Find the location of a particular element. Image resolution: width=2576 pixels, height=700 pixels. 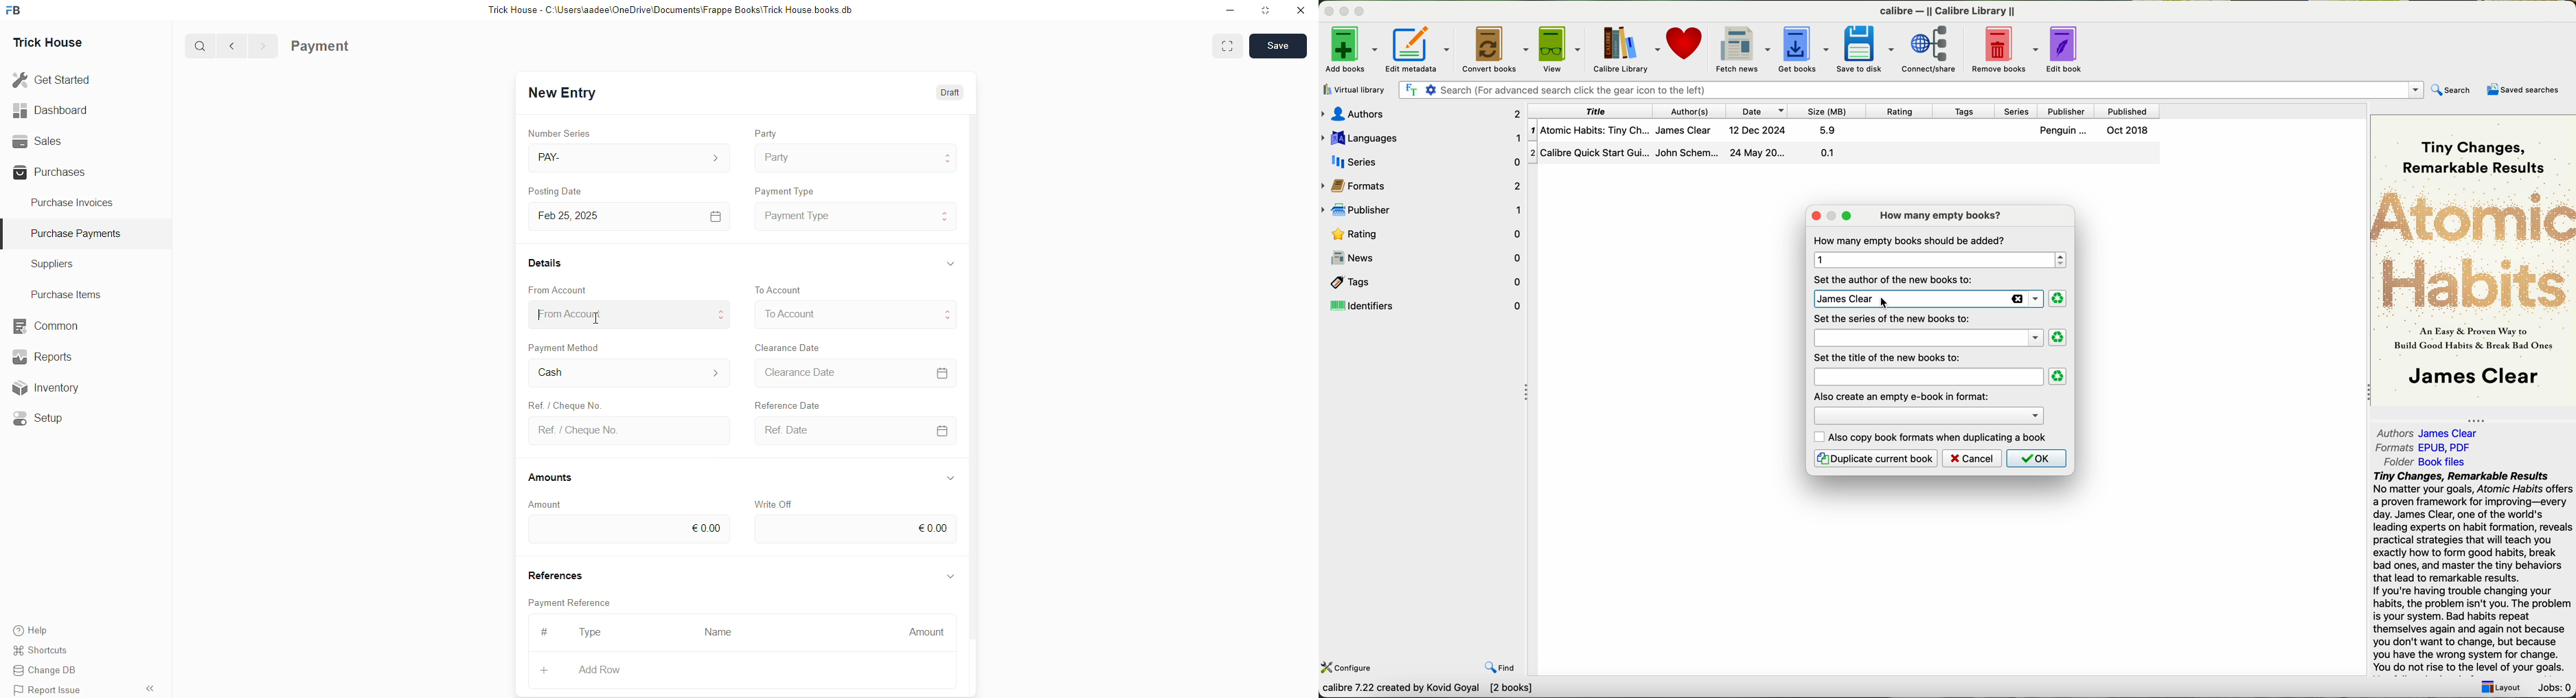

Party is located at coordinates (778, 156).